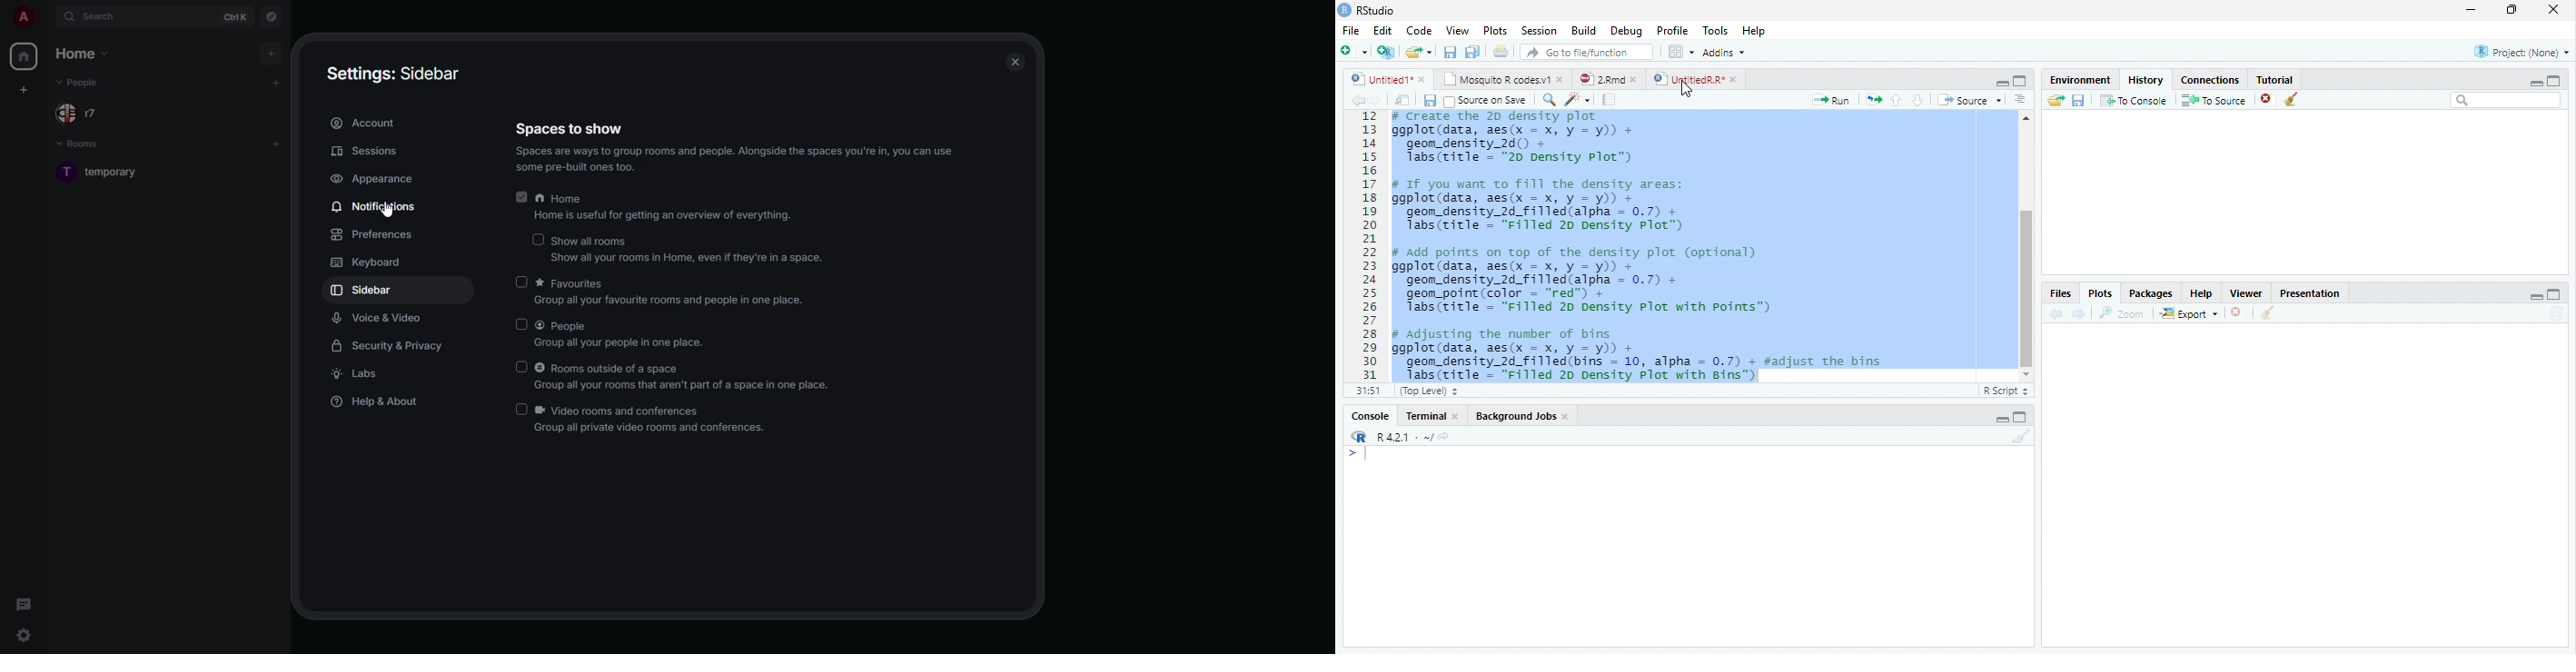 This screenshot has width=2576, height=672. Describe the element at coordinates (740, 160) in the screenshot. I see `info` at that location.